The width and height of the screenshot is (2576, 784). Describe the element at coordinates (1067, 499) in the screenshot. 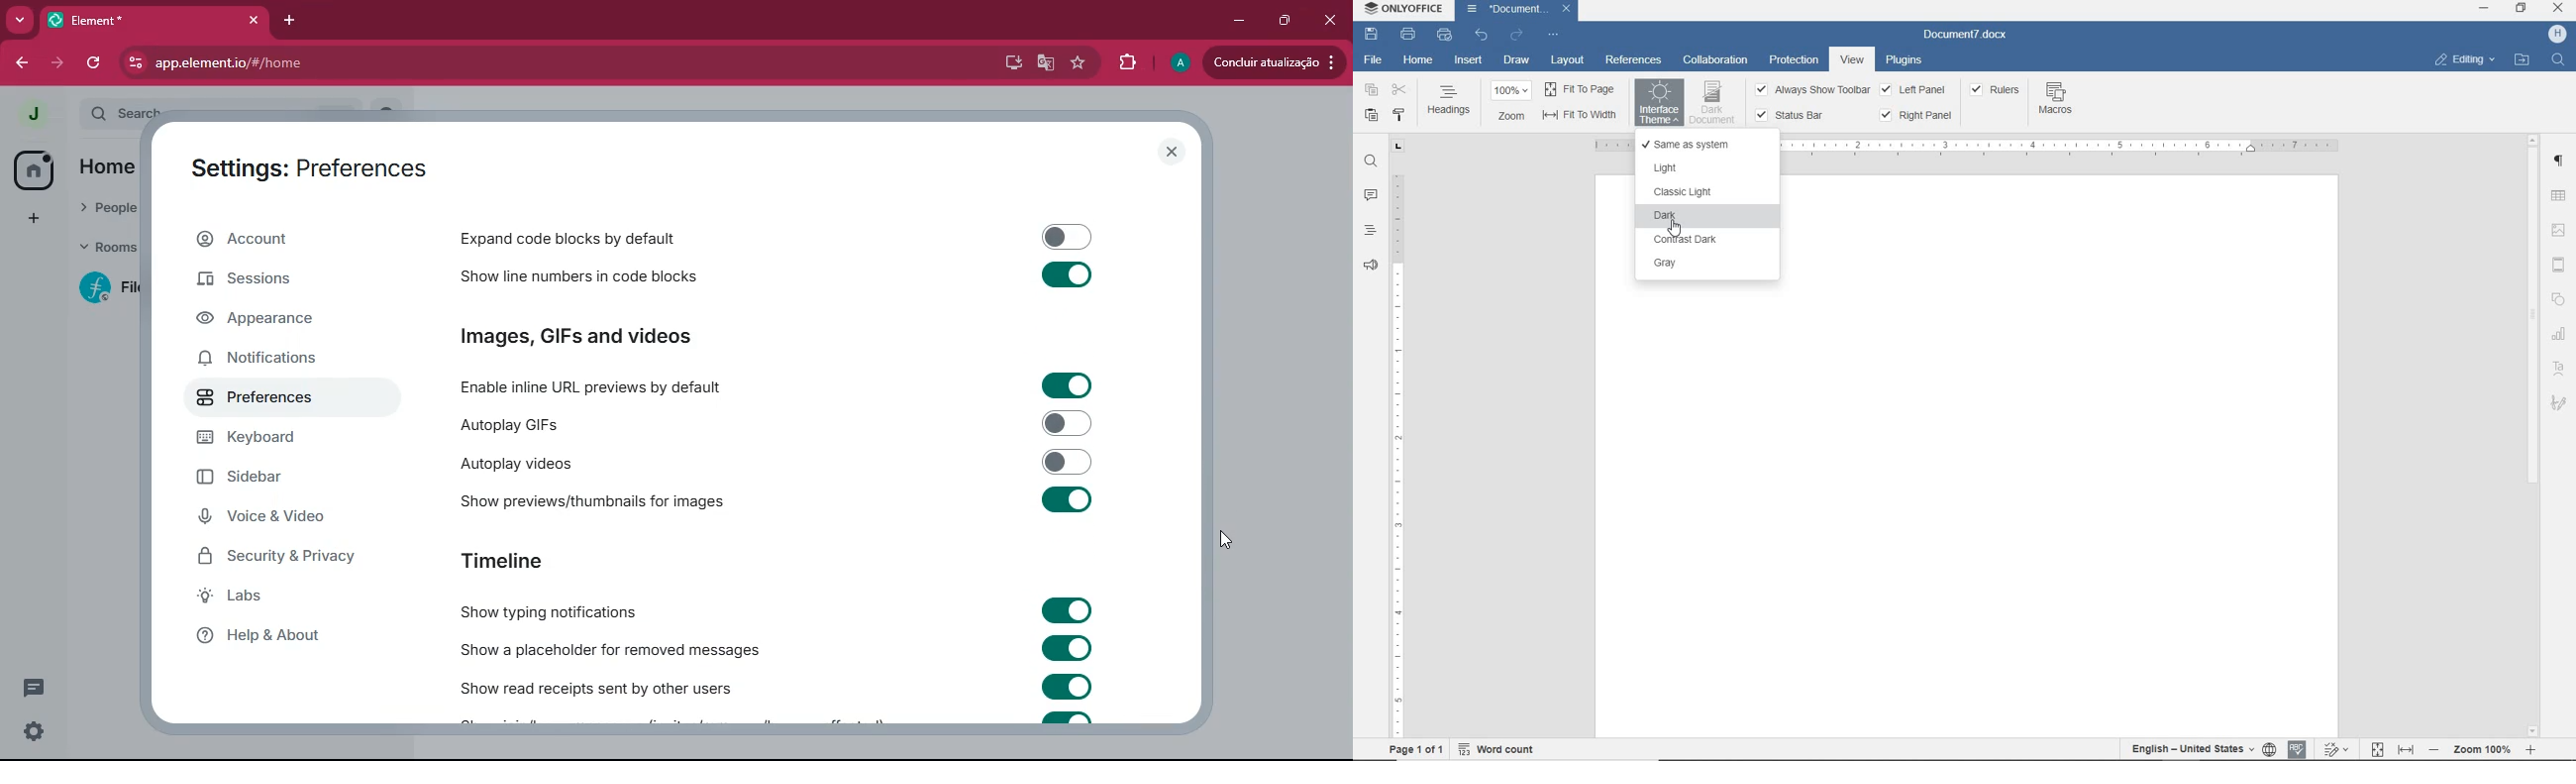

I see `toggle on/off` at that location.